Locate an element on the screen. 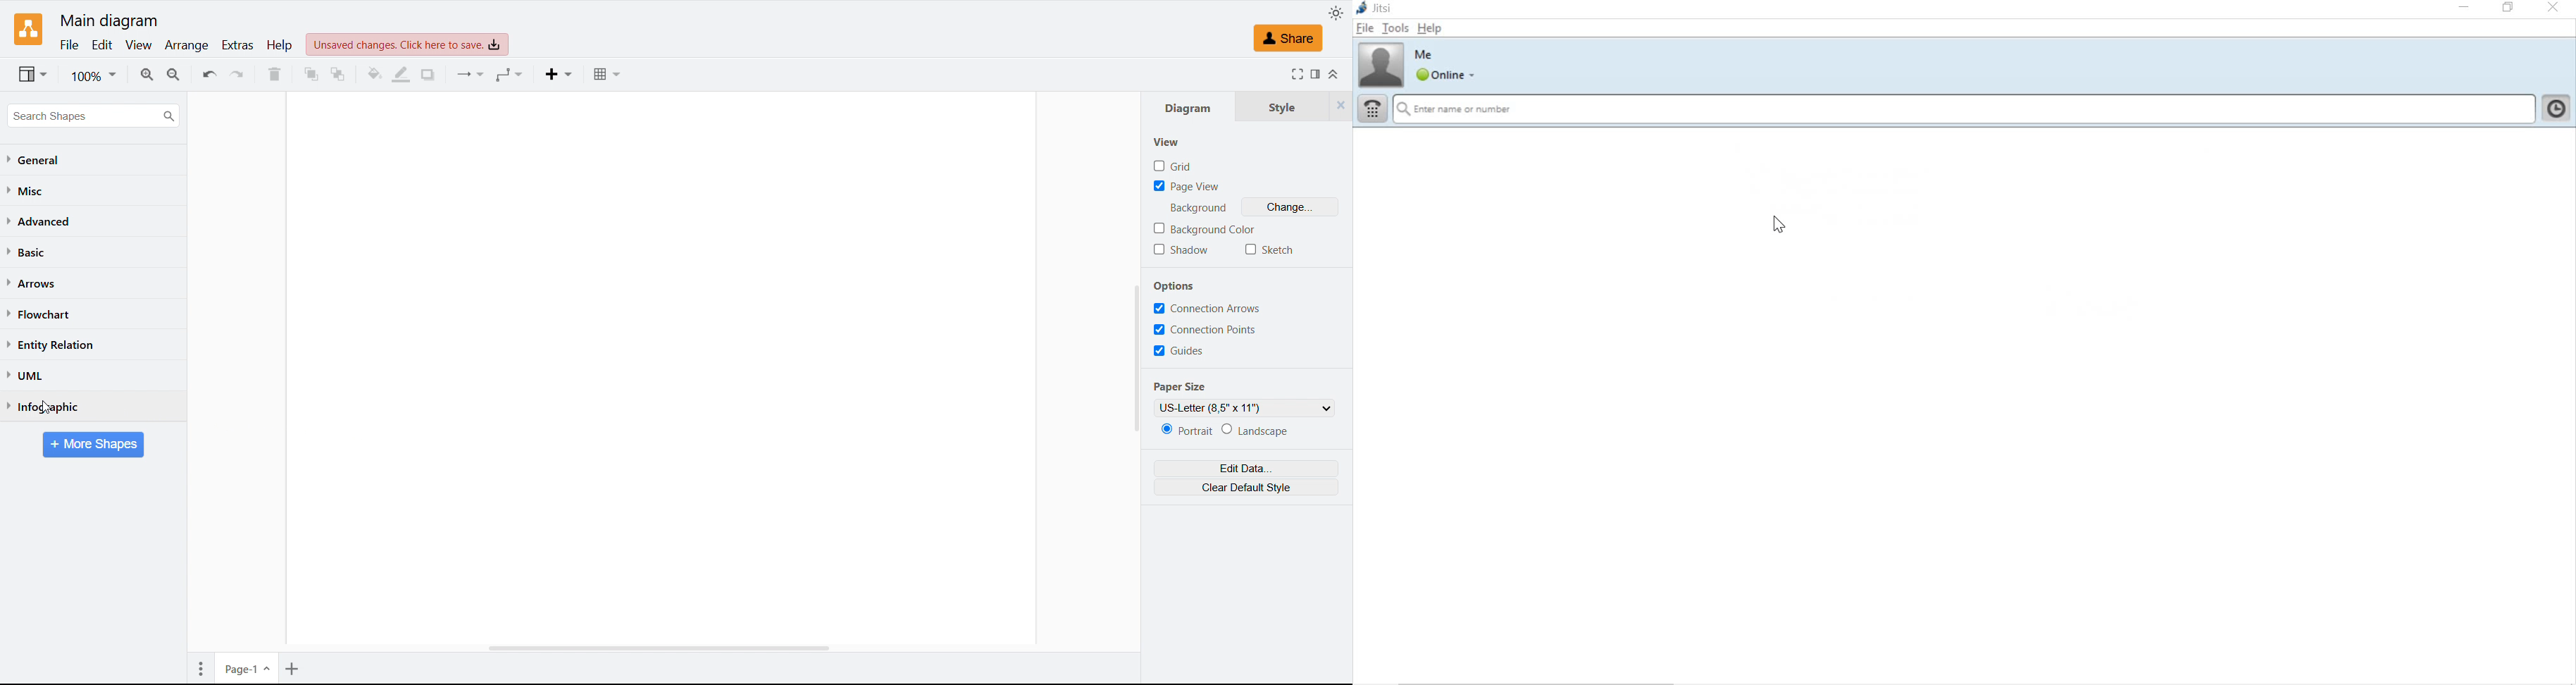 The image size is (2576, 700). Page view  is located at coordinates (1188, 187).